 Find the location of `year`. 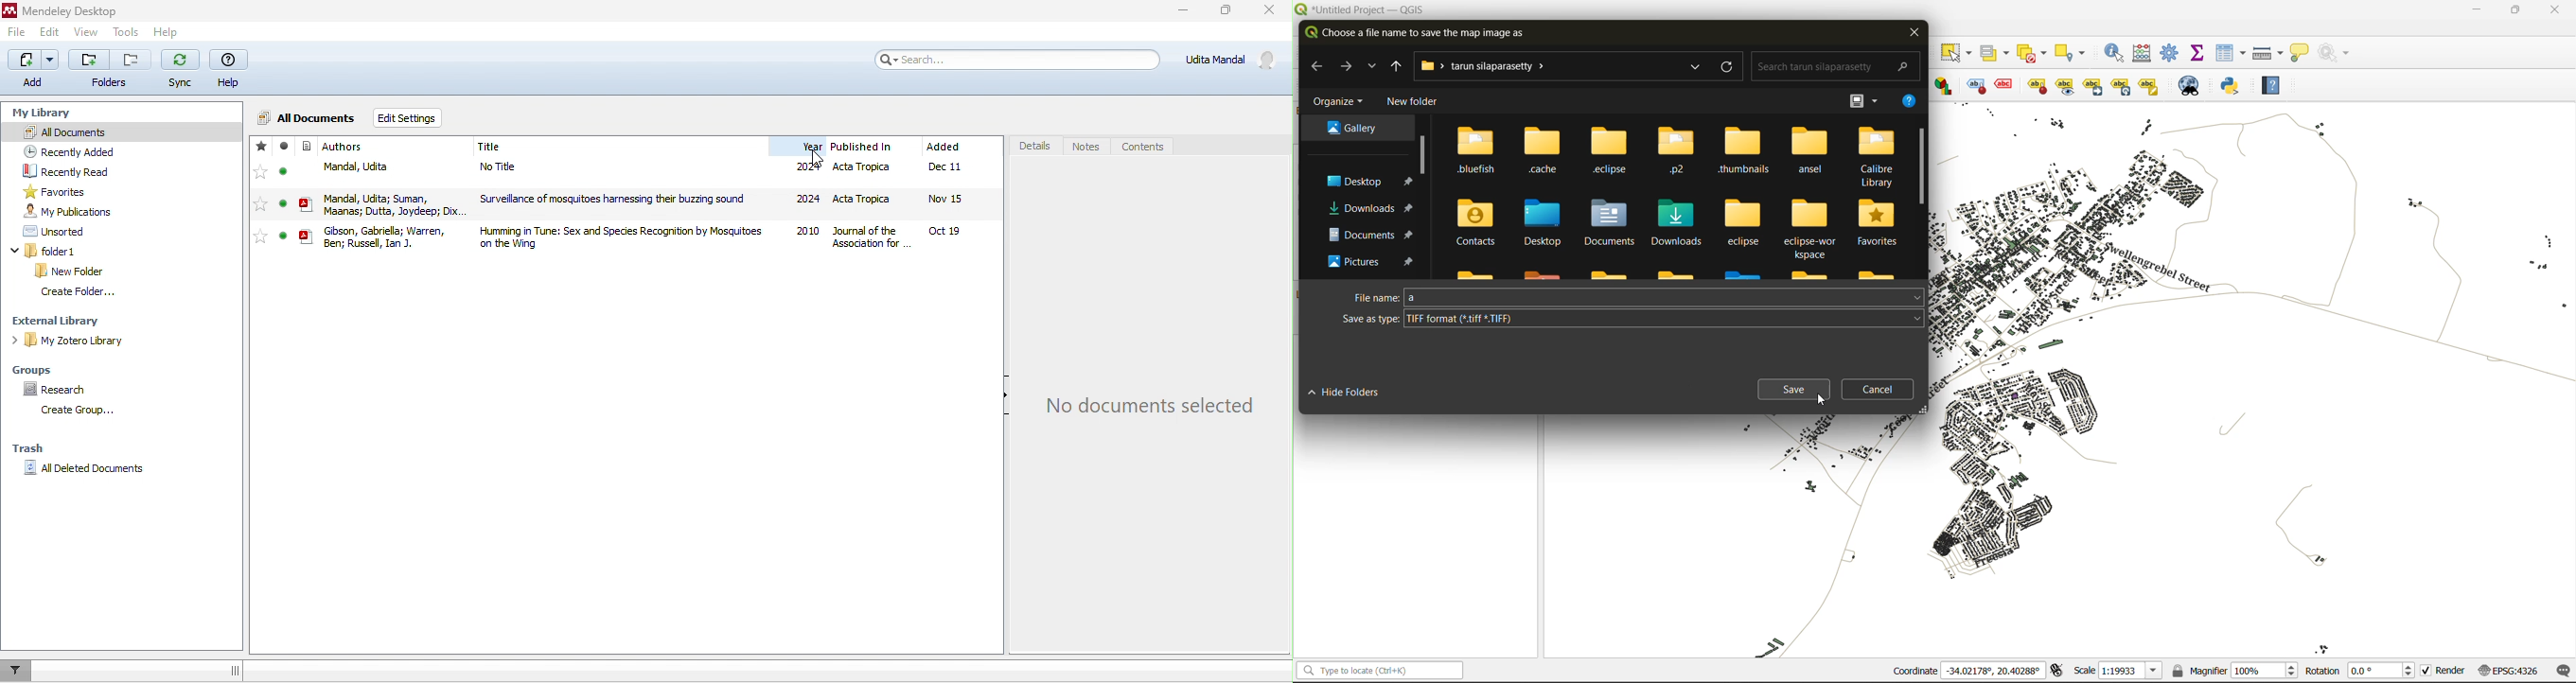

year is located at coordinates (804, 197).